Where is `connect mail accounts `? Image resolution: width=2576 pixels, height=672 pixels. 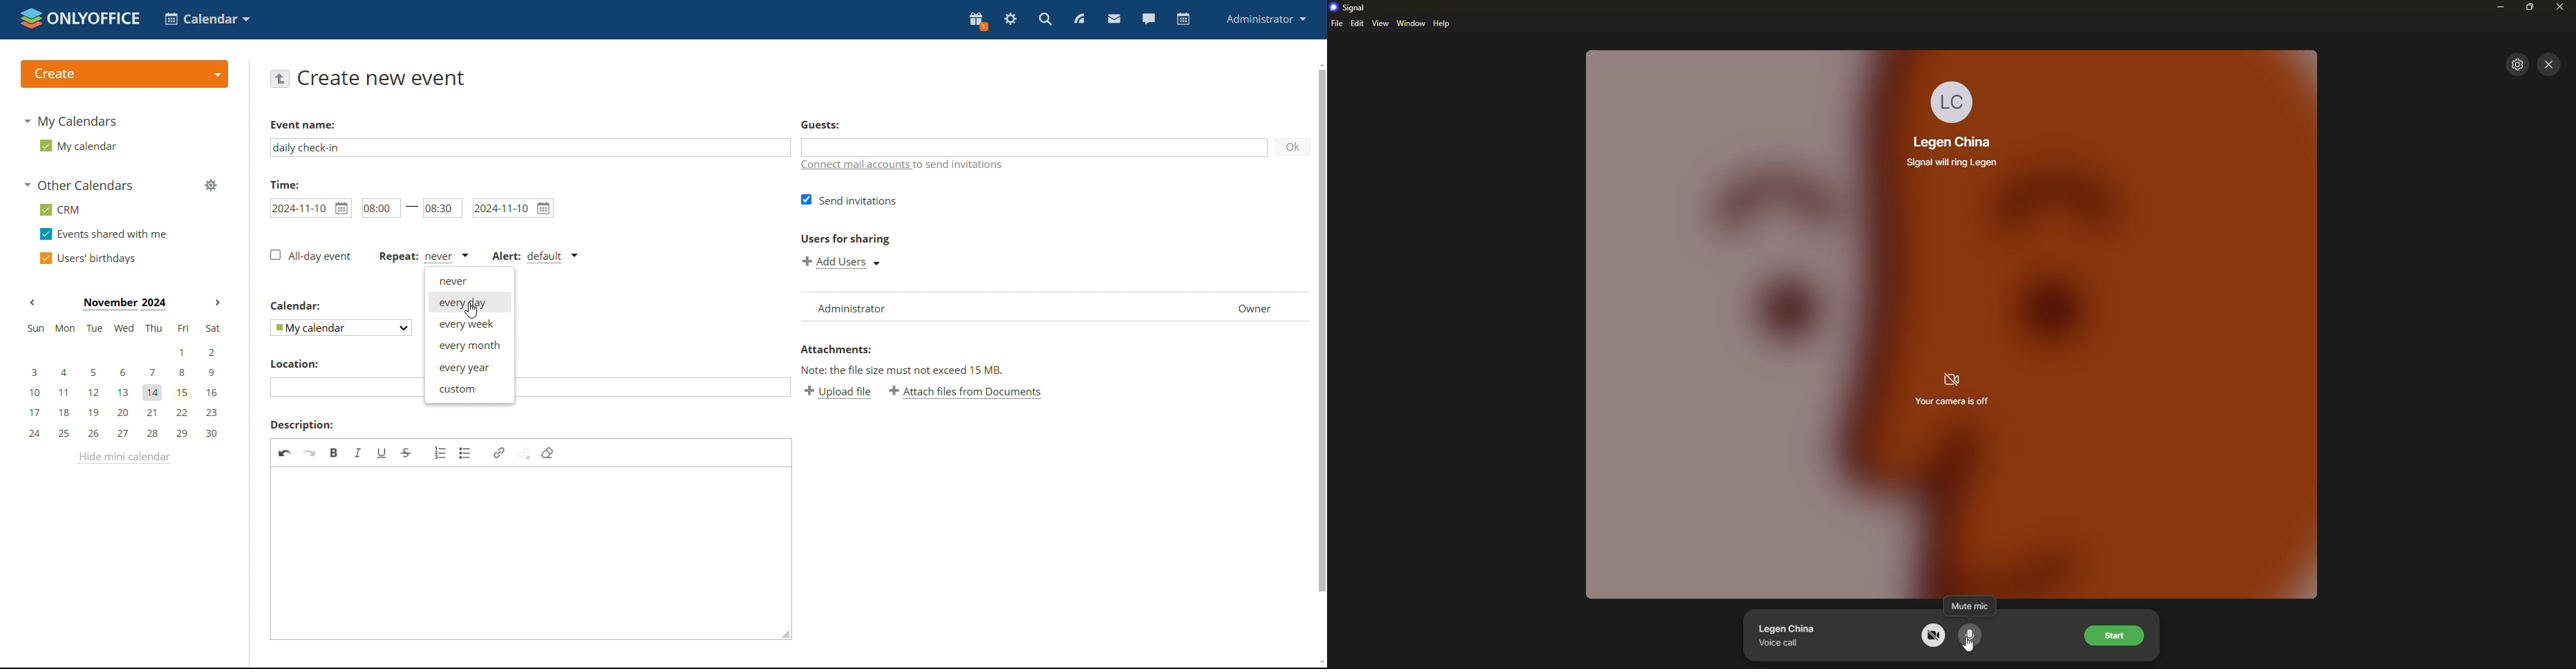 connect mail accounts  is located at coordinates (912, 165).